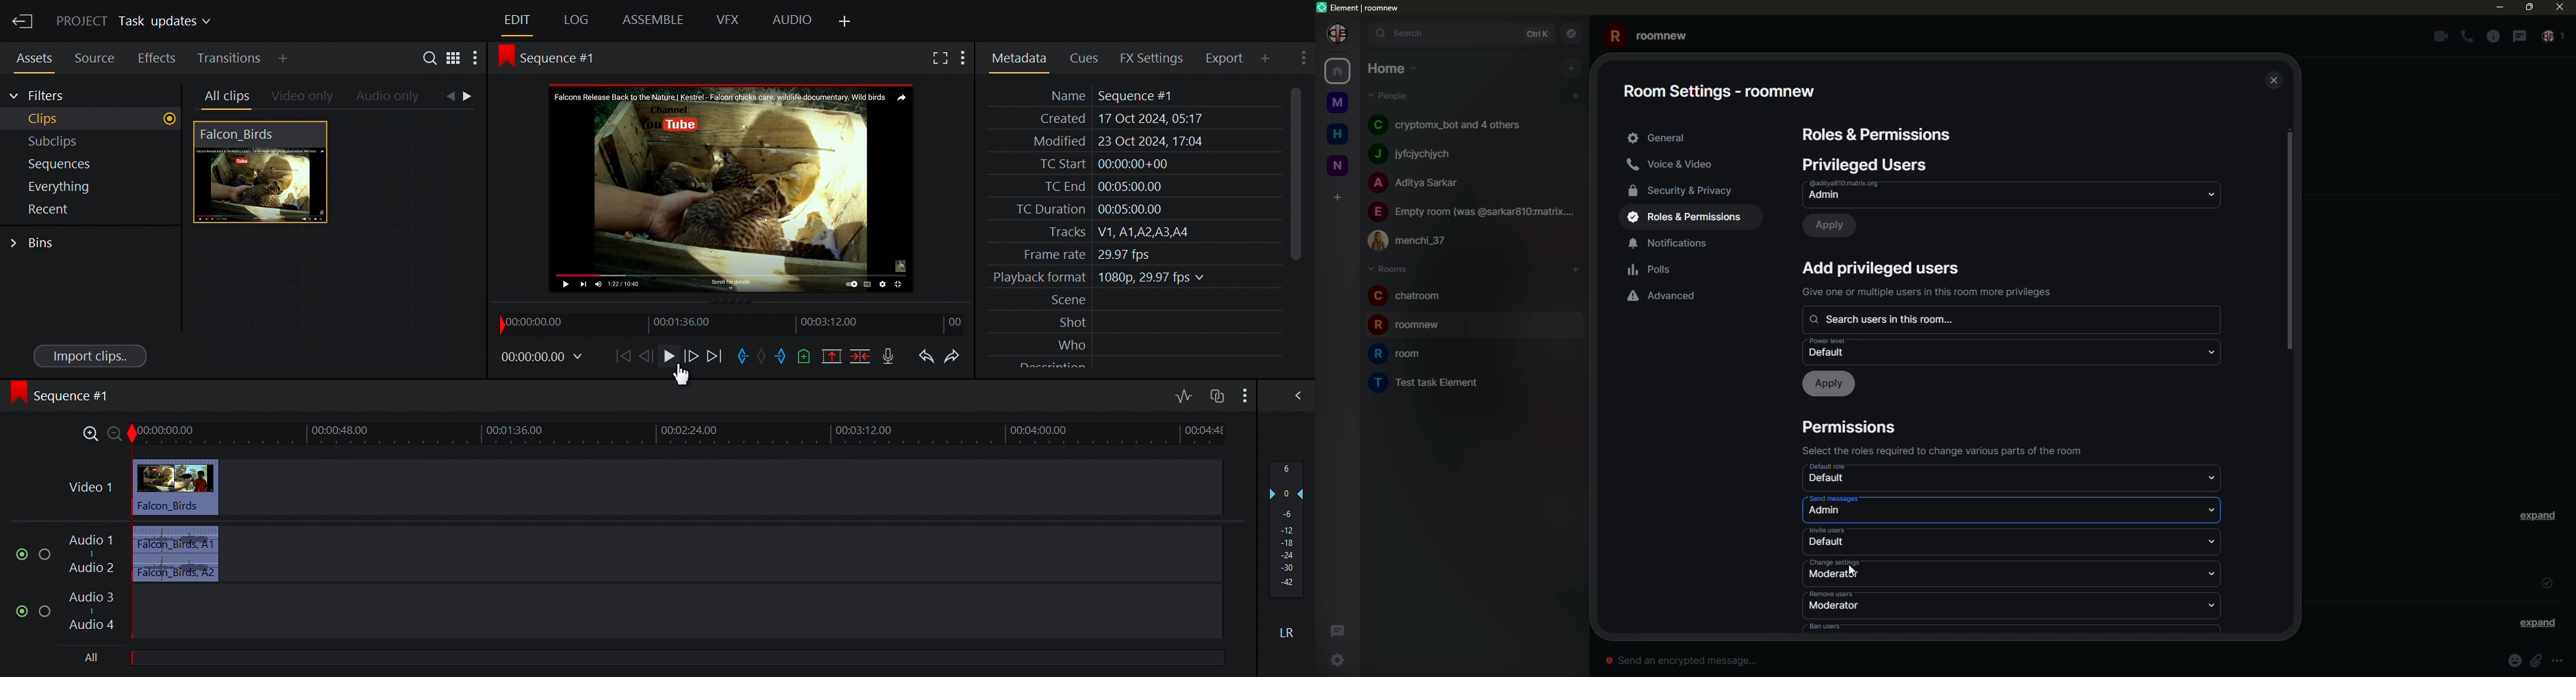 The height and width of the screenshot is (700, 2576). Describe the element at coordinates (1339, 628) in the screenshot. I see `threads` at that location.